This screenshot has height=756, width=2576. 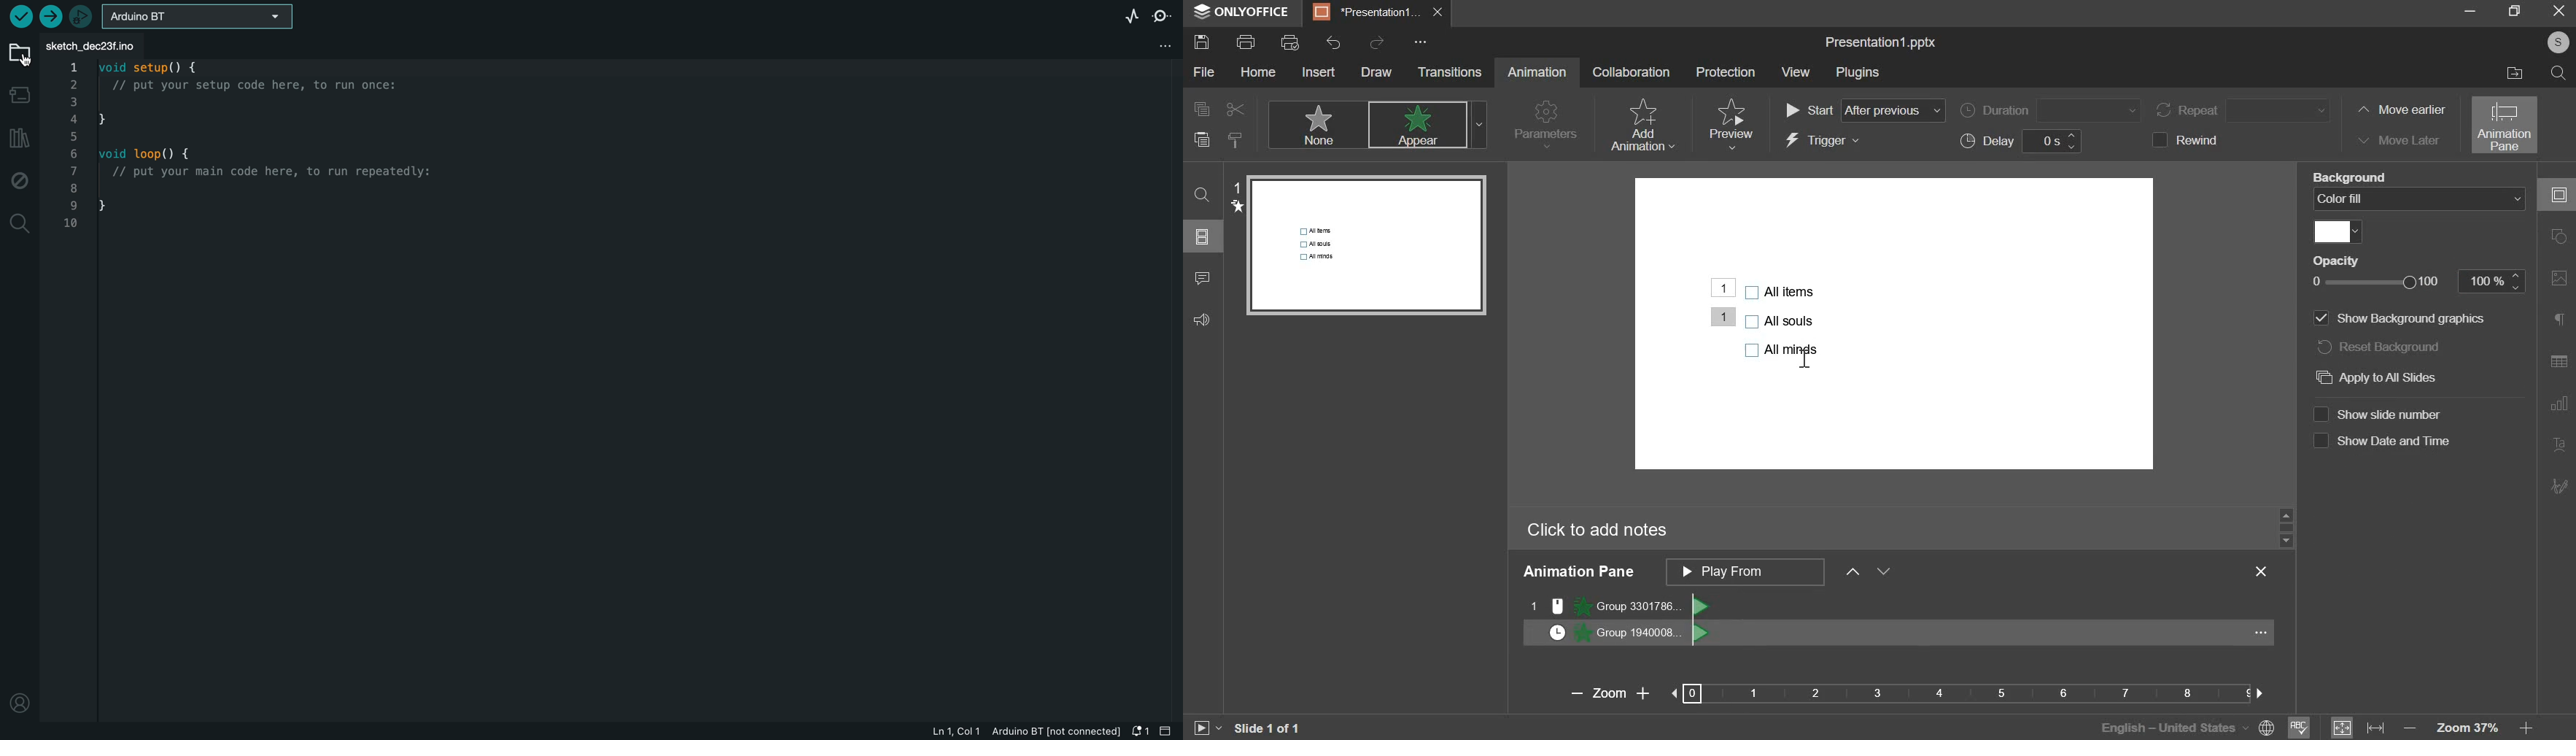 What do you see at coordinates (1200, 42) in the screenshot?
I see `save` at bounding box center [1200, 42].